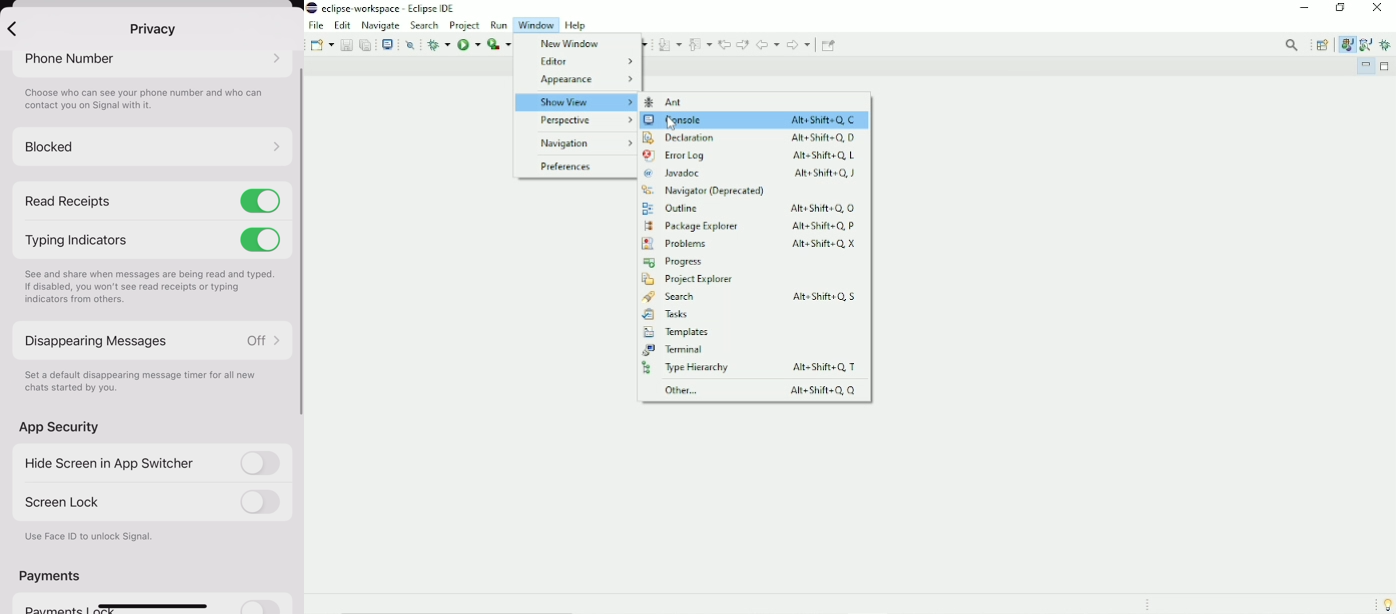  What do you see at coordinates (364, 44) in the screenshot?
I see `Save all` at bounding box center [364, 44].